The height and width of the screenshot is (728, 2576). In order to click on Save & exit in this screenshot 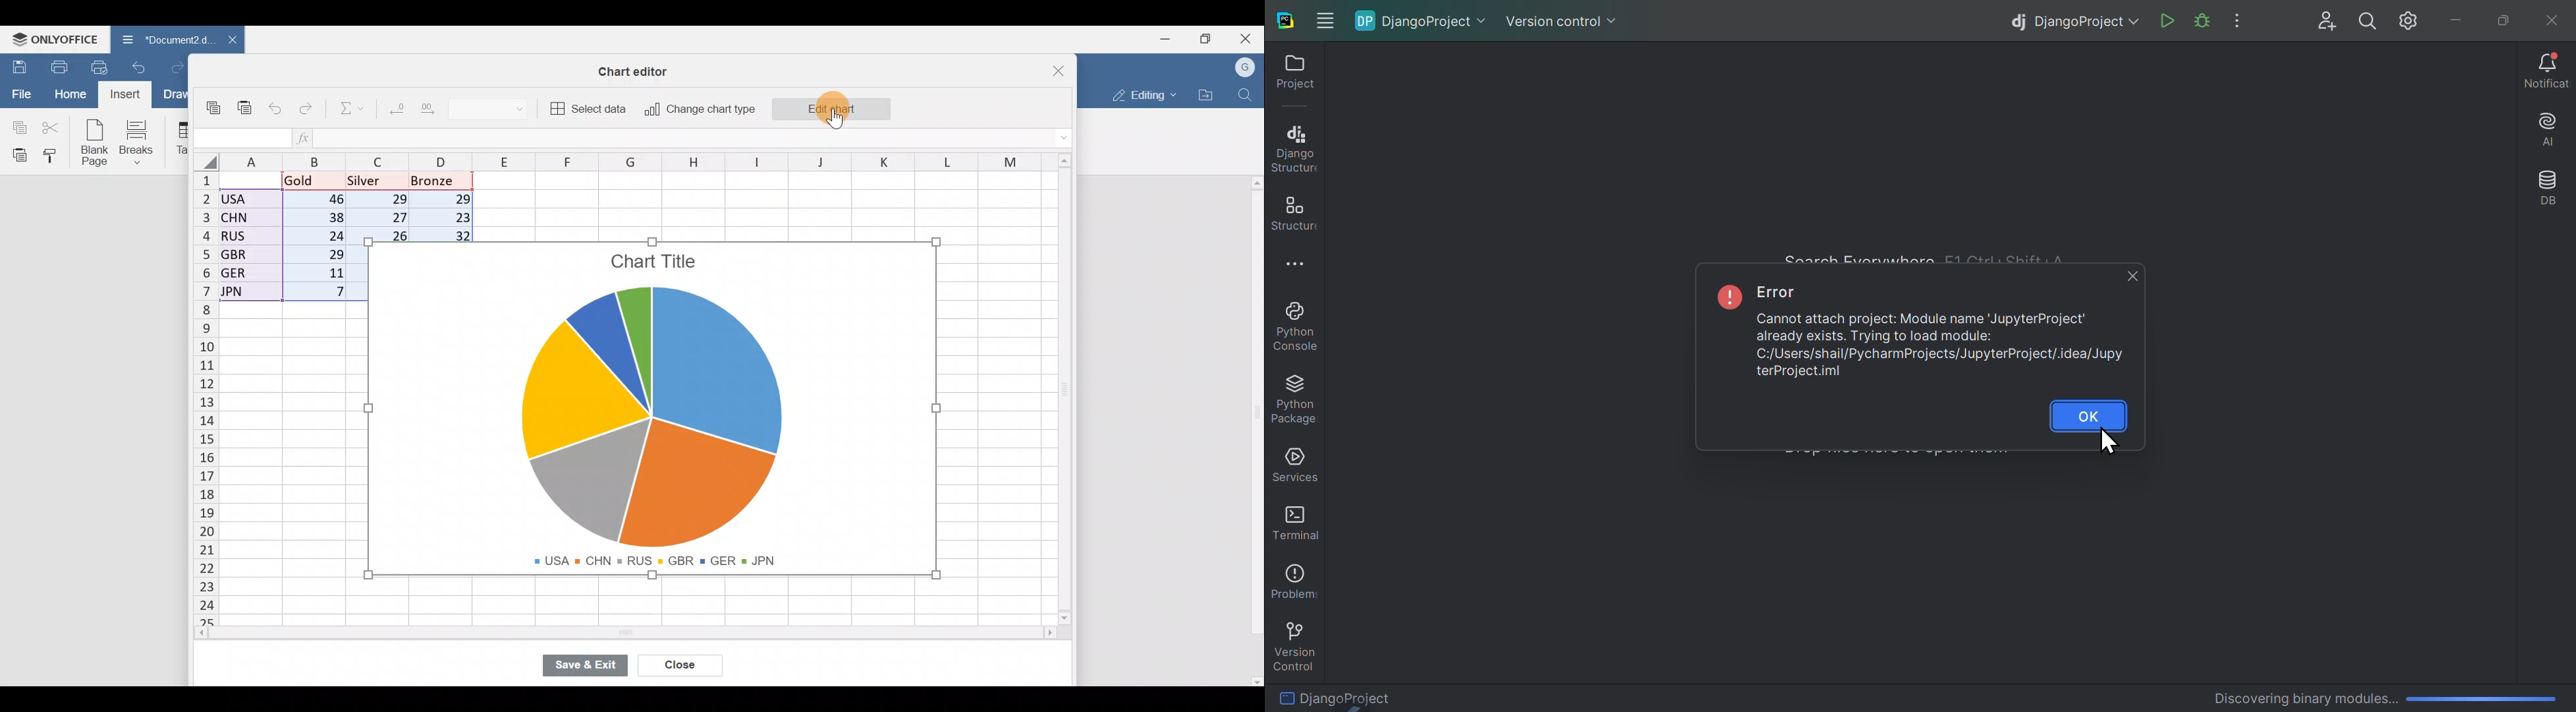, I will do `click(586, 667)`.